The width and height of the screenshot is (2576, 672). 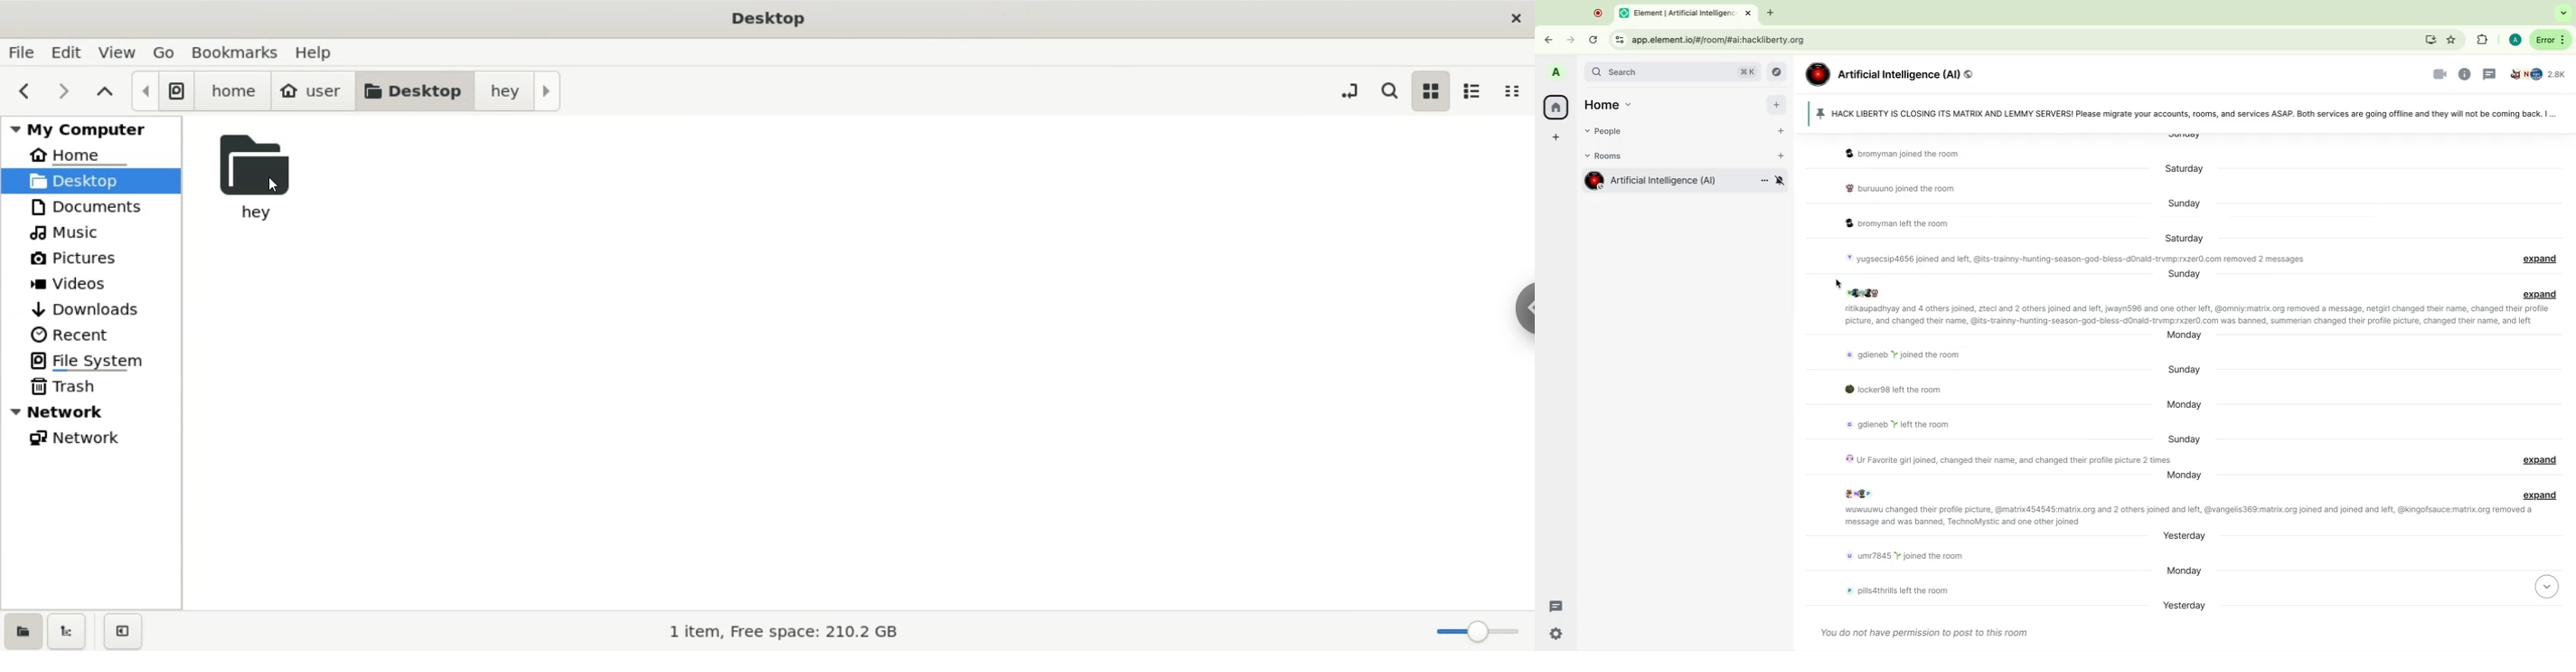 What do you see at coordinates (2187, 275) in the screenshot?
I see `Day` at bounding box center [2187, 275].